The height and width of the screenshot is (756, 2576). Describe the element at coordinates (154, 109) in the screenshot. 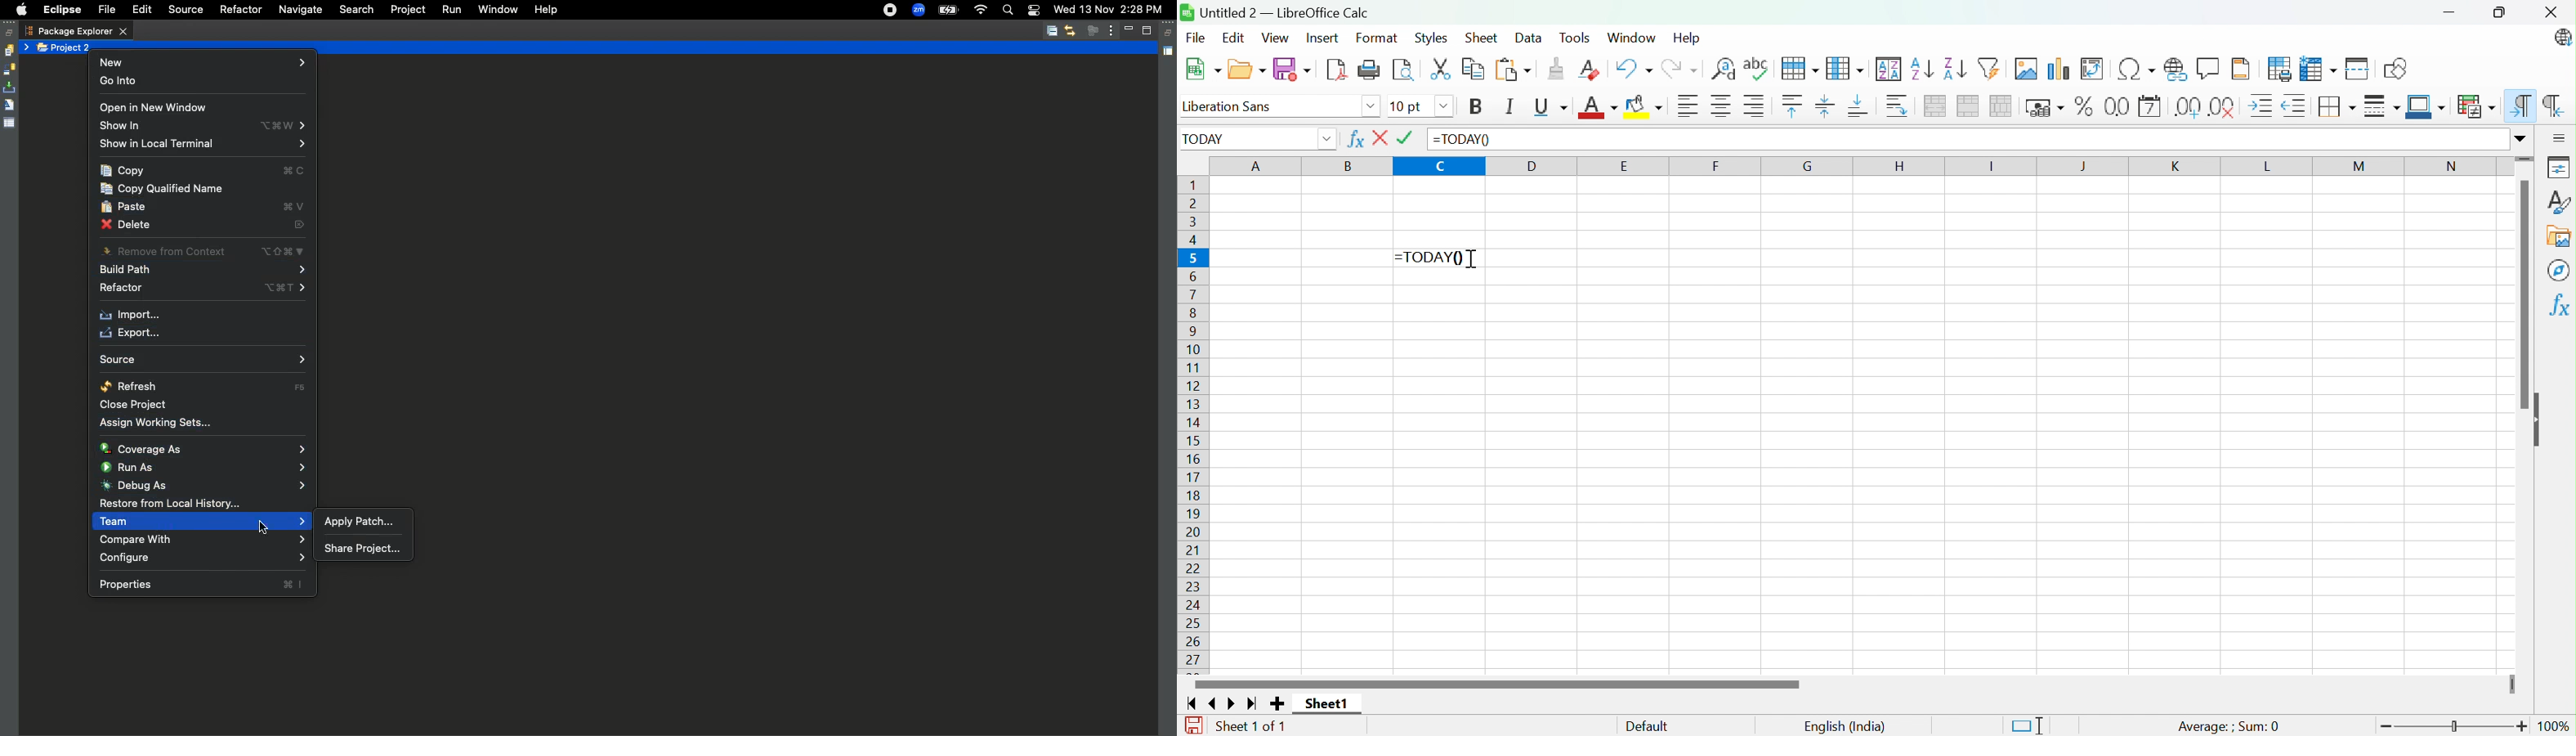

I see `Open in new window` at that location.